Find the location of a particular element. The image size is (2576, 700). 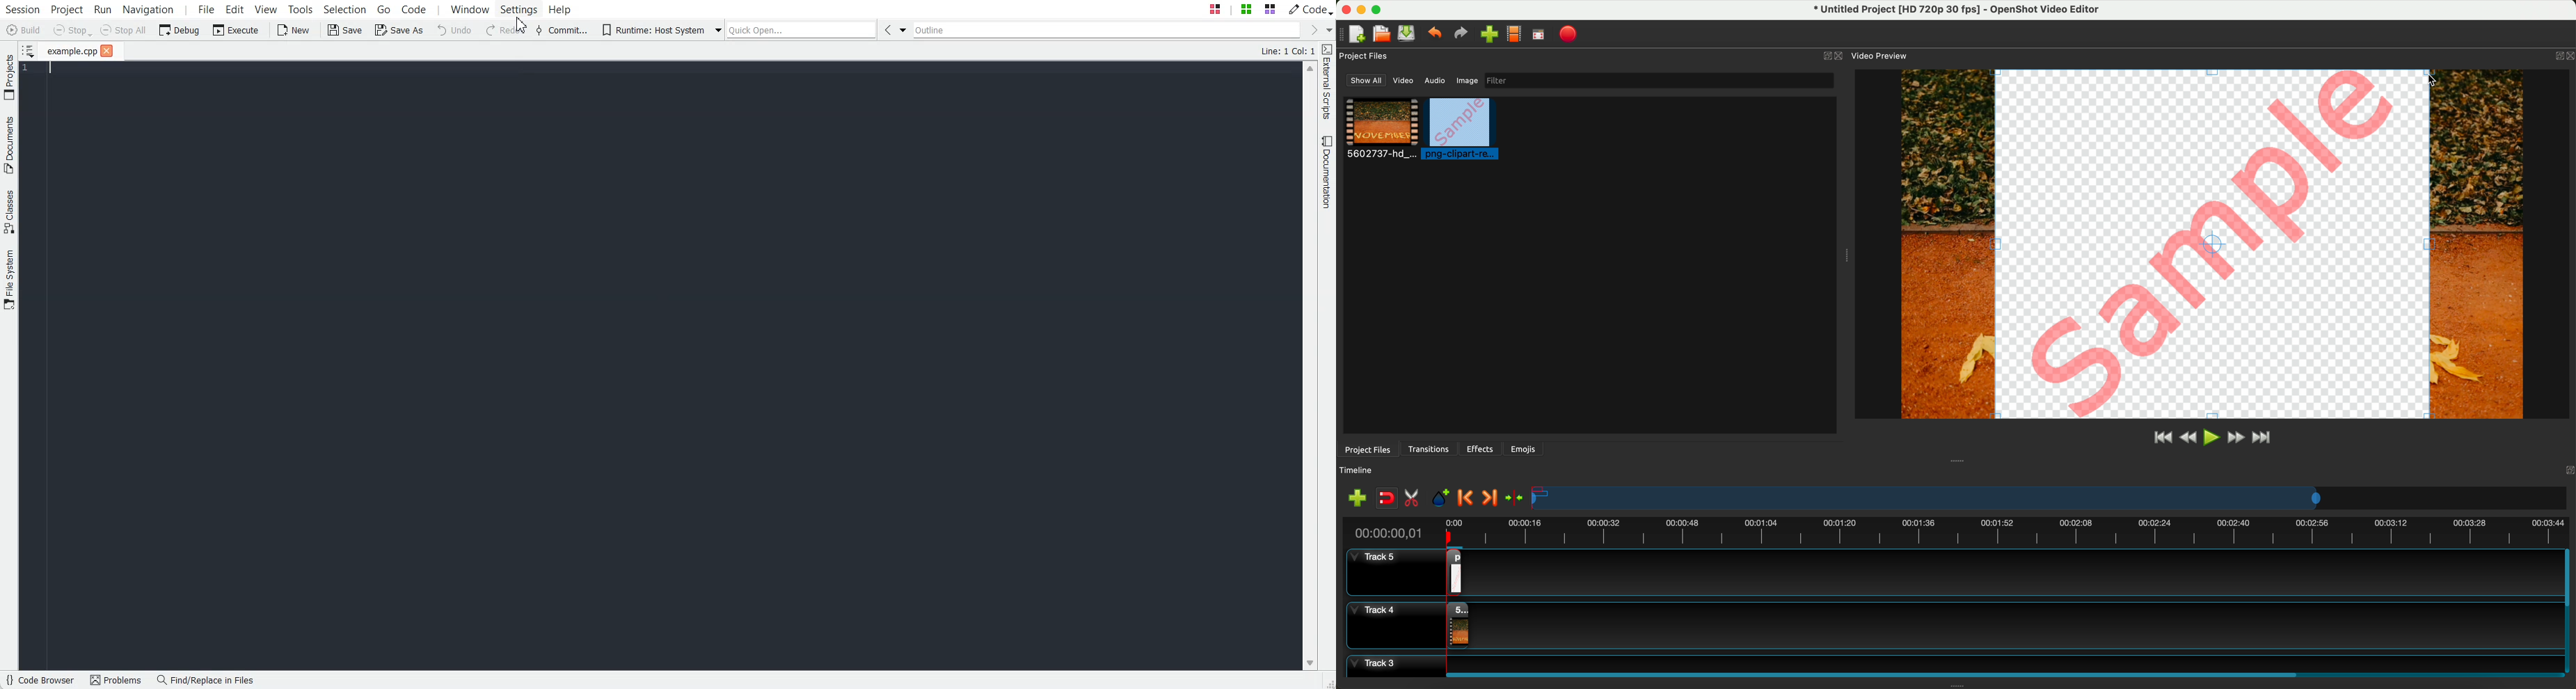

audio is located at coordinates (1435, 80).